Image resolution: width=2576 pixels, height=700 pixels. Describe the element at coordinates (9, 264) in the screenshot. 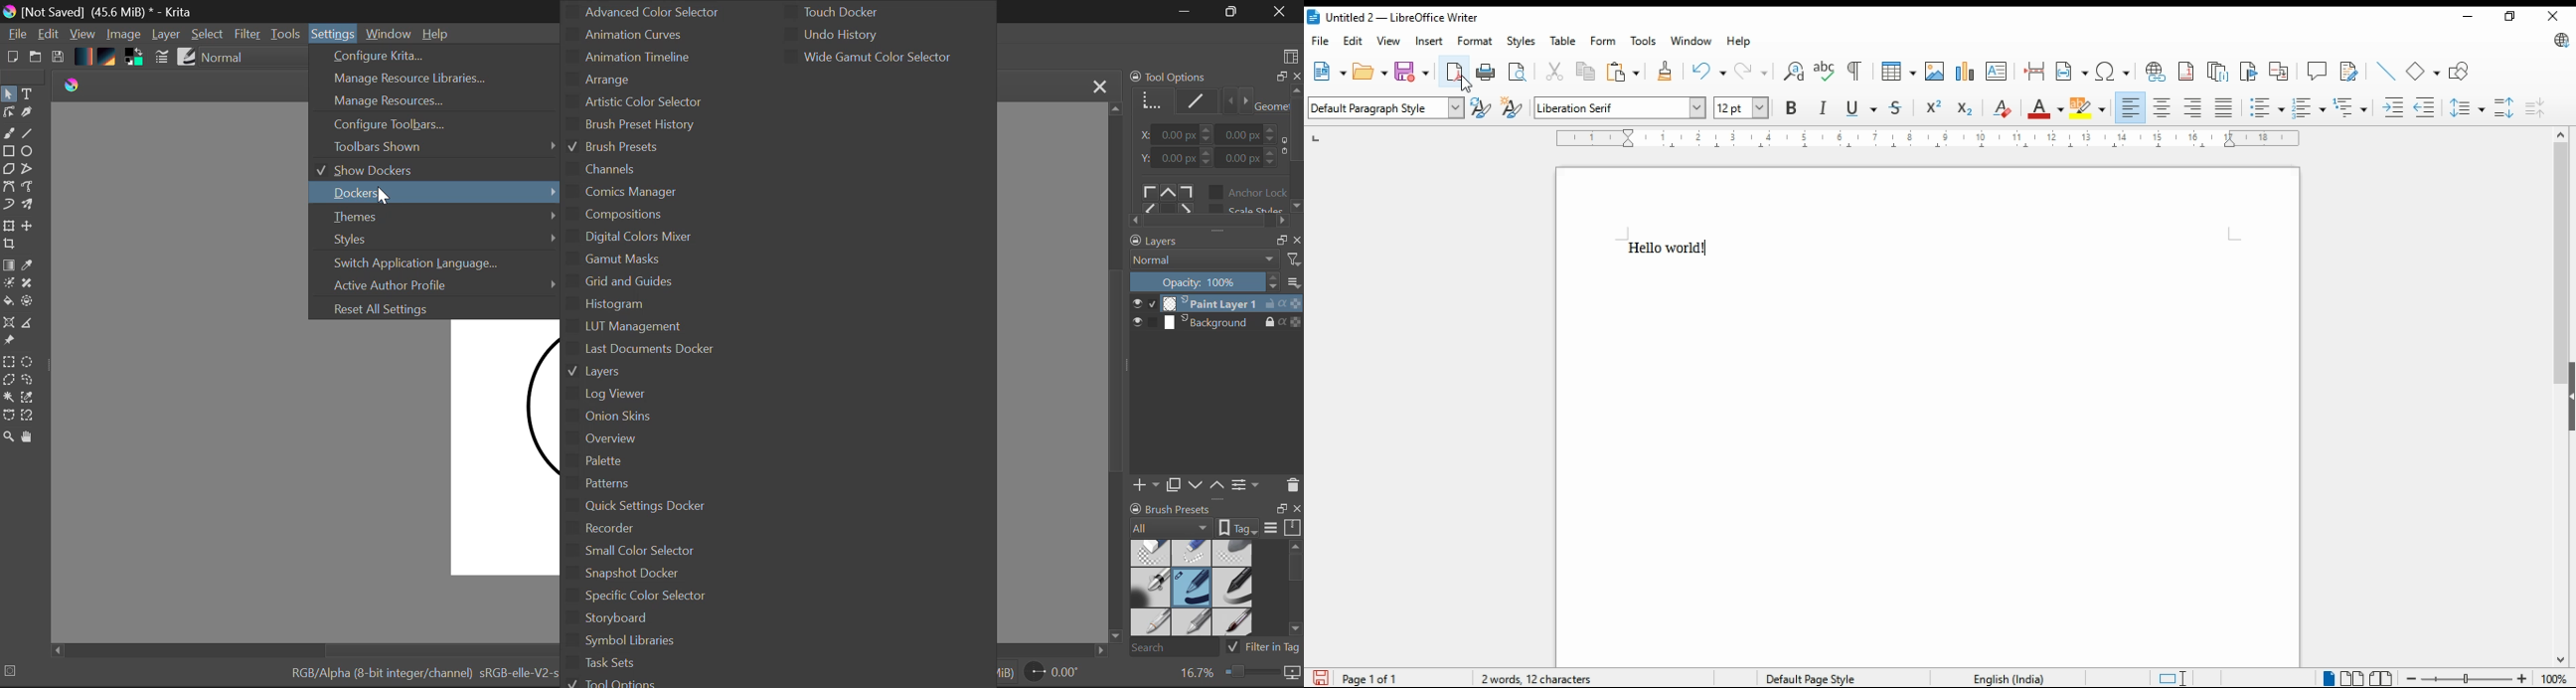

I see `Gradient Fill` at that location.